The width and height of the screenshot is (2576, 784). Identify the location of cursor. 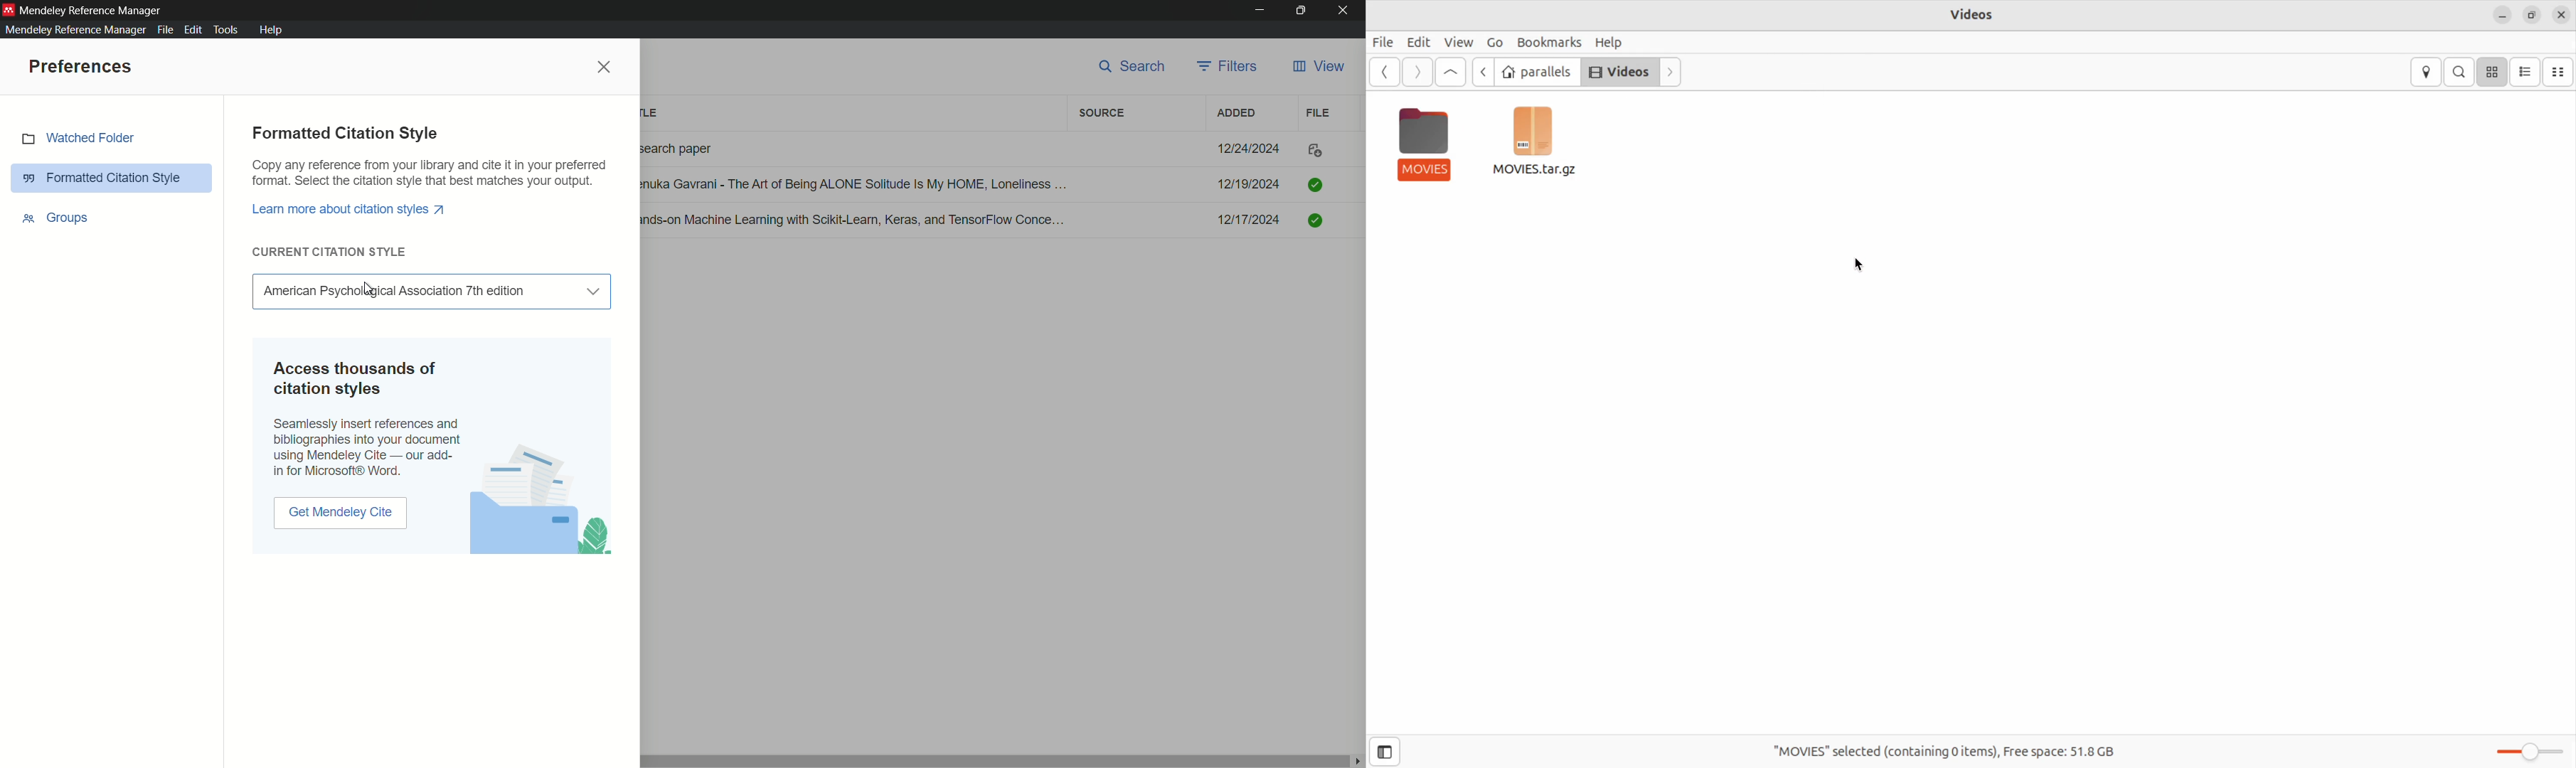
(374, 289).